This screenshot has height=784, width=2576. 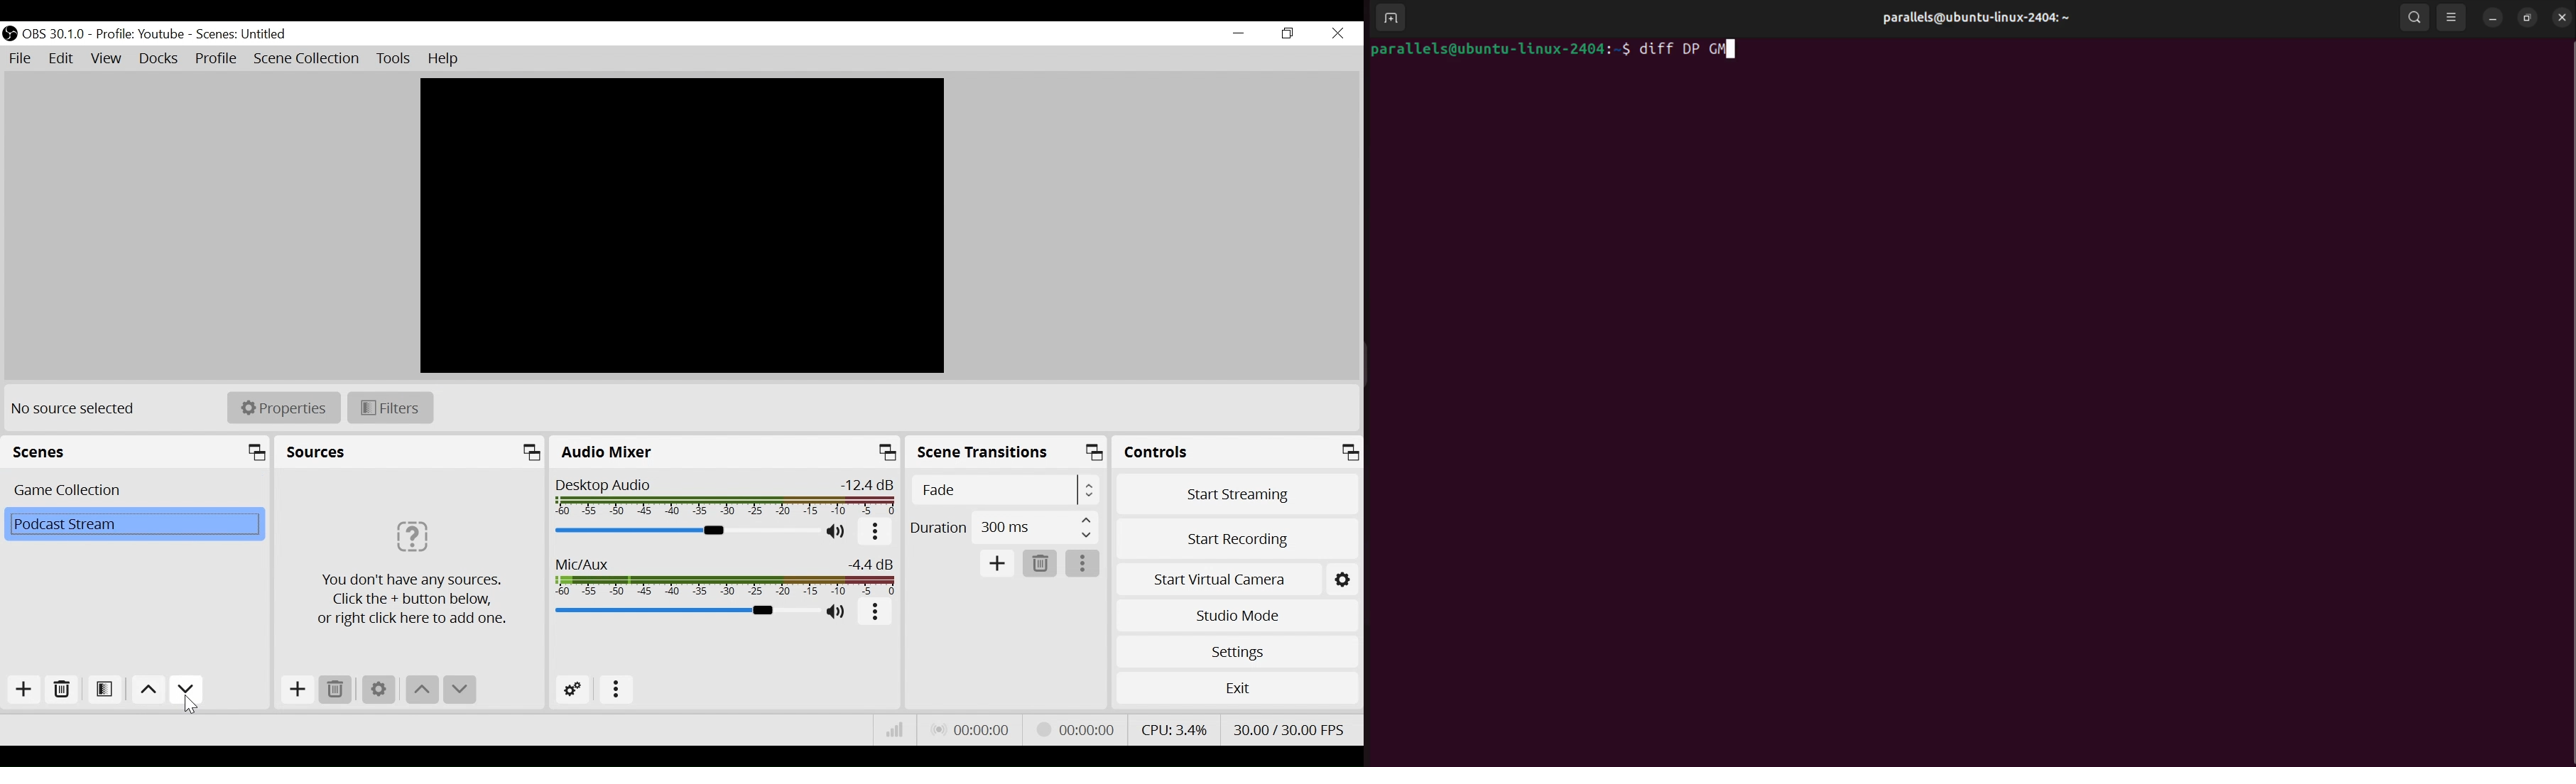 I want to click on Profile, so click(x=217, y=60).